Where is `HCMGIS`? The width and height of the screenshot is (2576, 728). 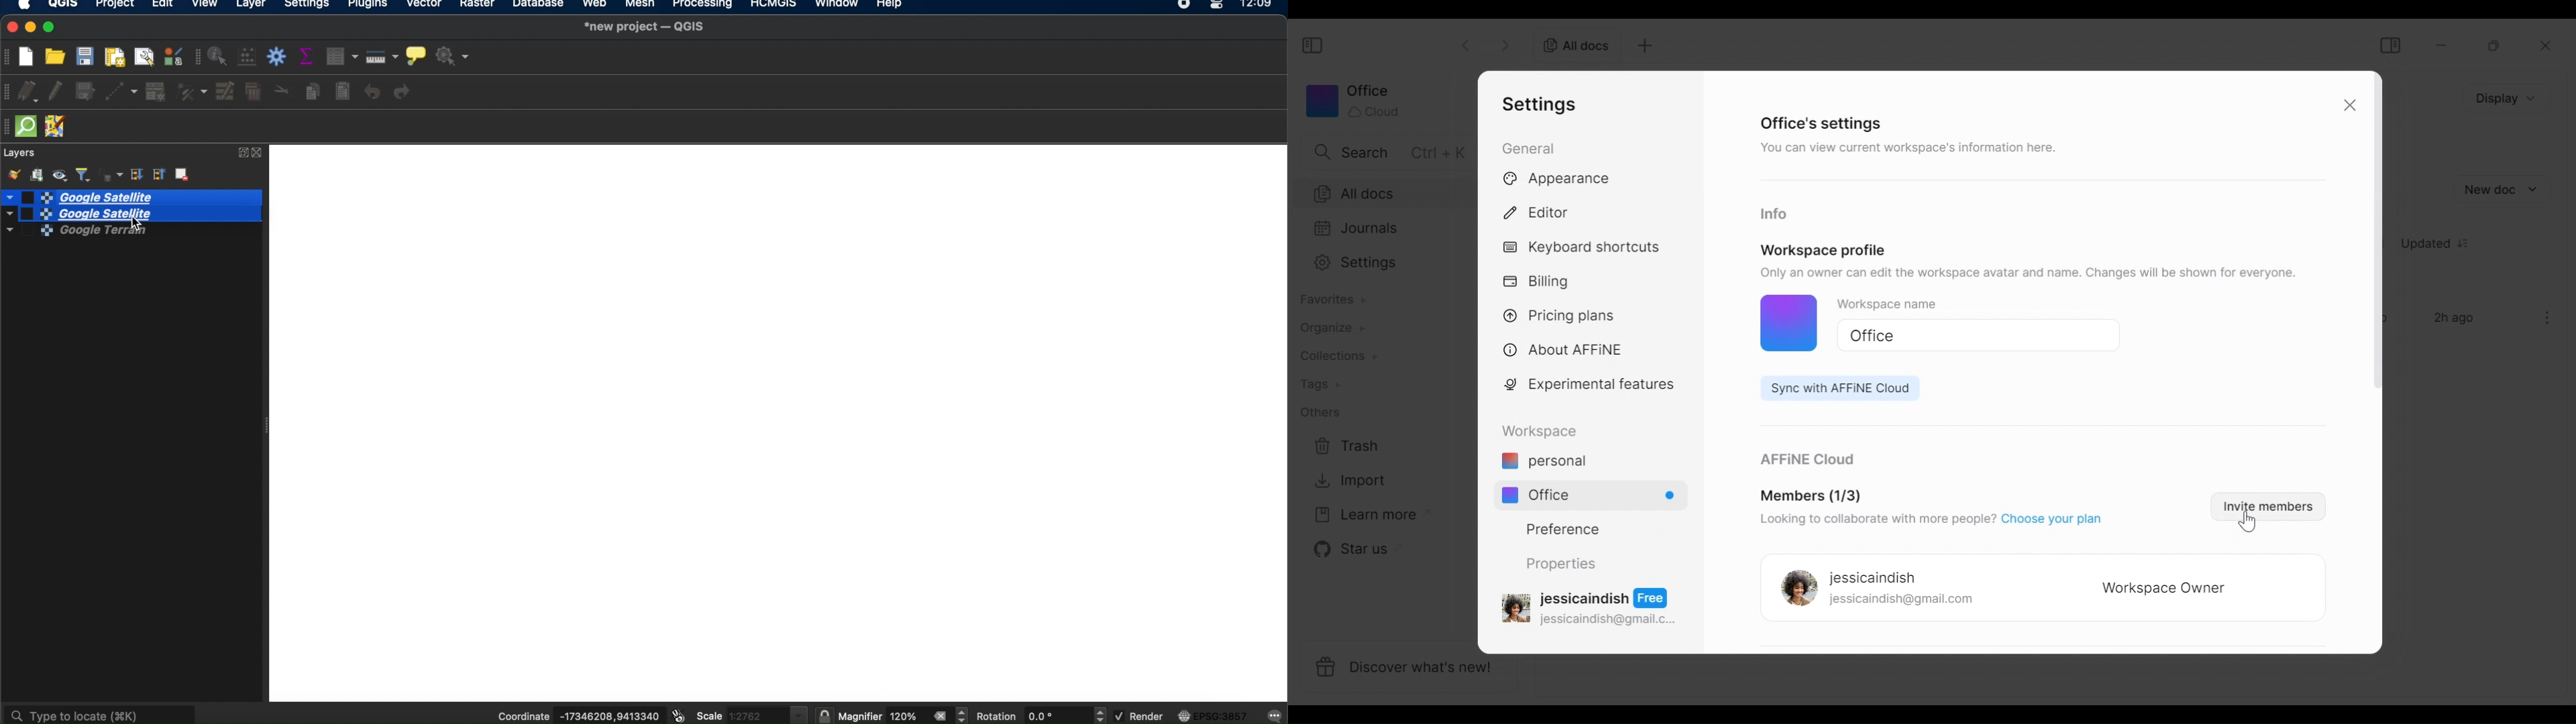 HCMGIS is located at coordinates (772, 5).